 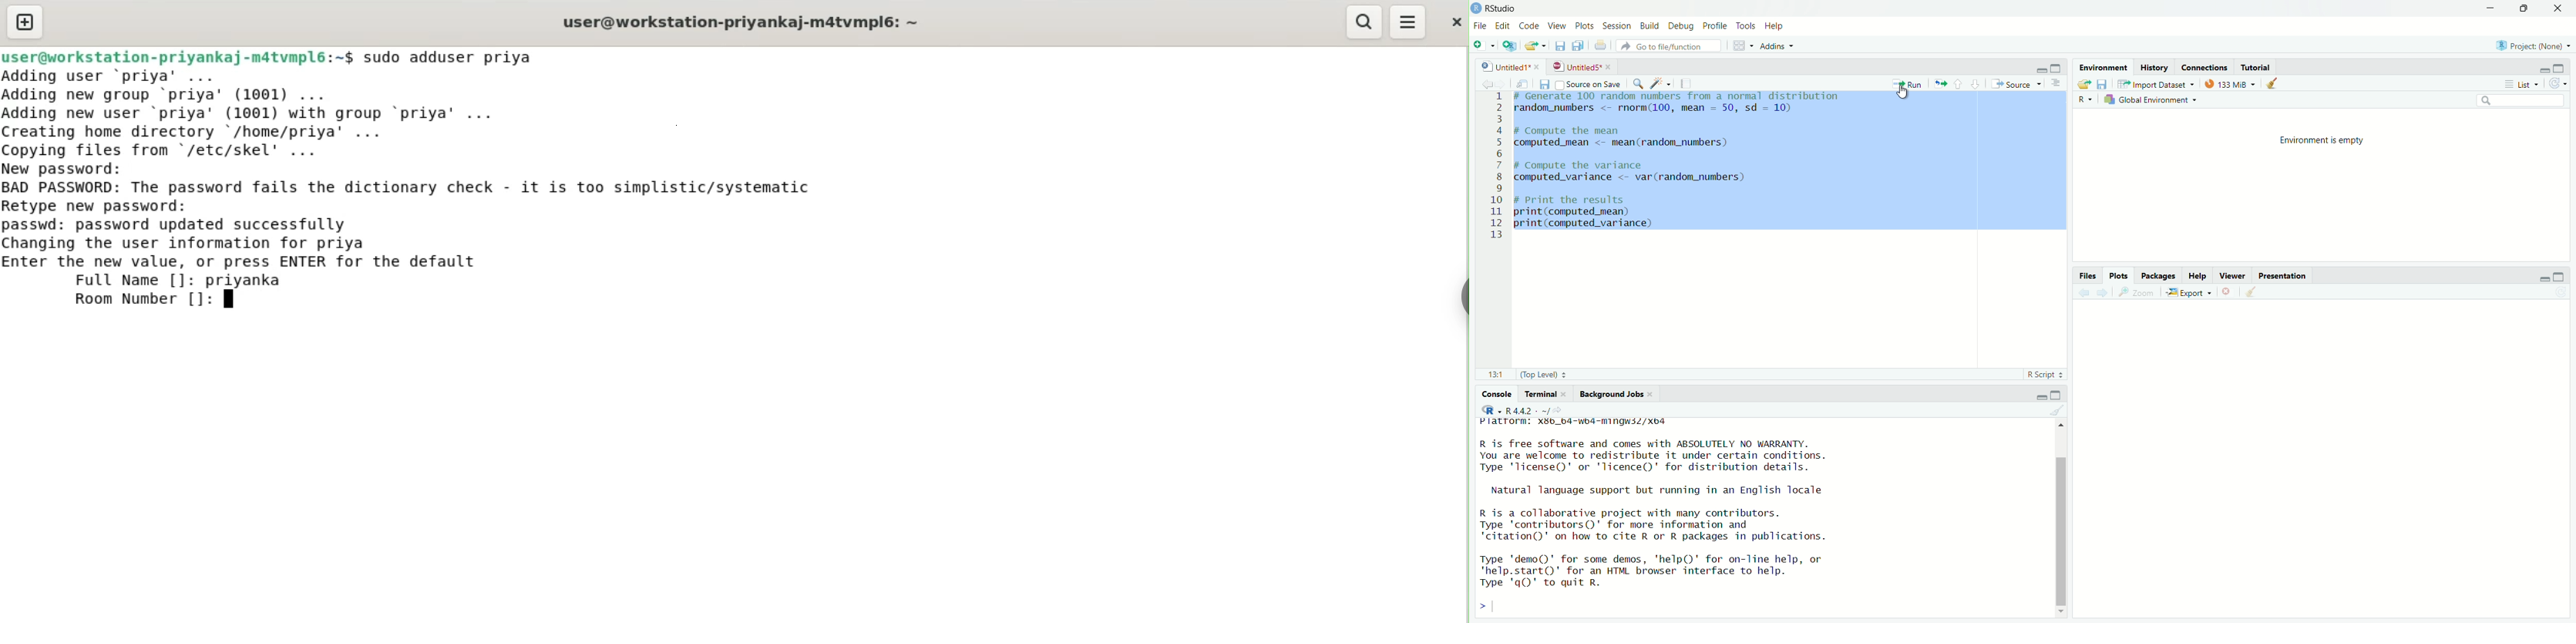 What do you see at coordinates (1590, 84) in the screenshot?
I see `source on save` at bounding box center [1590, 84].